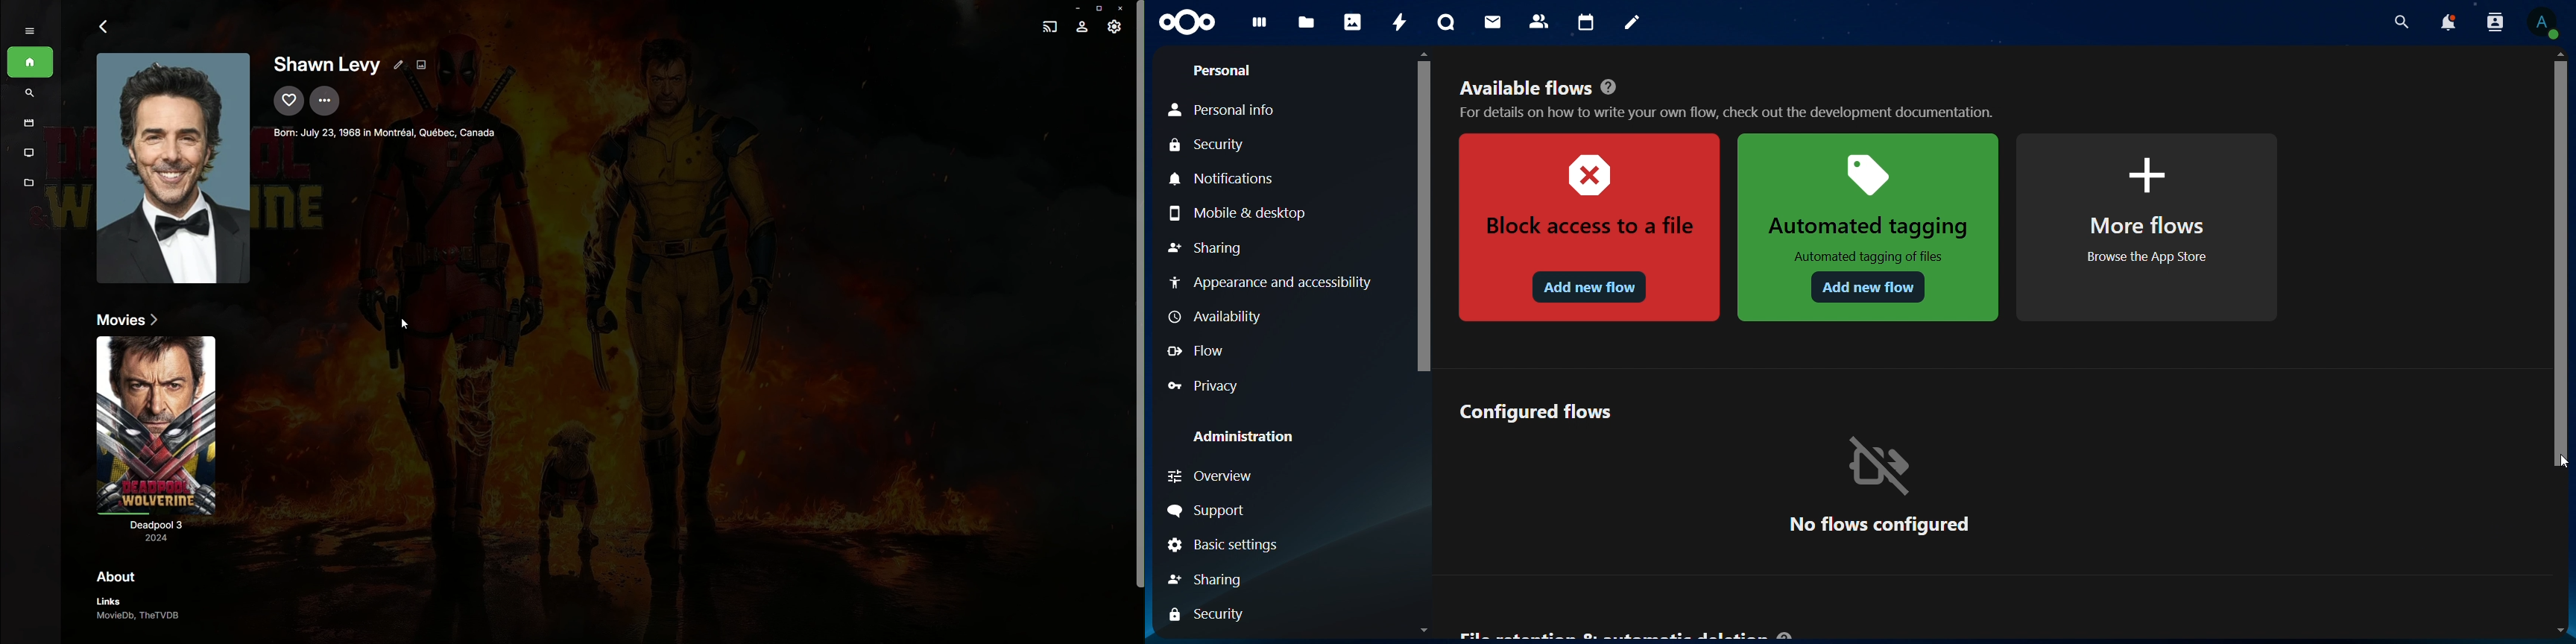 The width and height of the screenshot is (2576, 644). I want to click on availabilty, so click(1219, 318).